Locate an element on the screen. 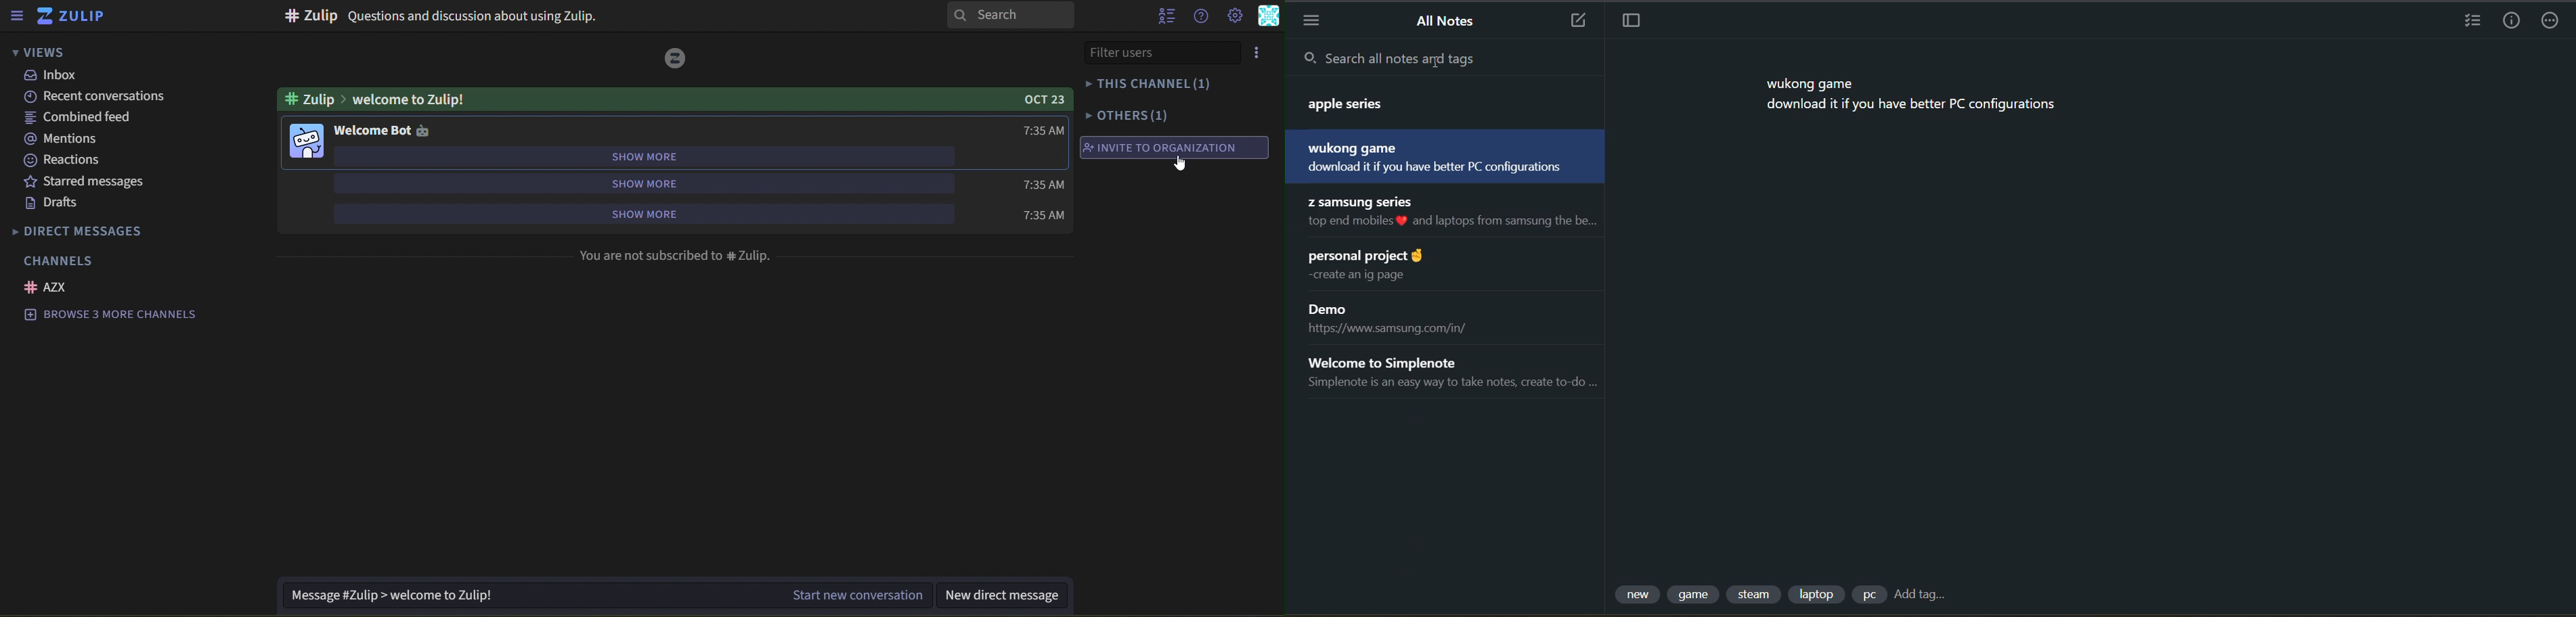 The width and height of the screenshot is (2576, 644). insert checklist is located at coordinates (2468, 22).